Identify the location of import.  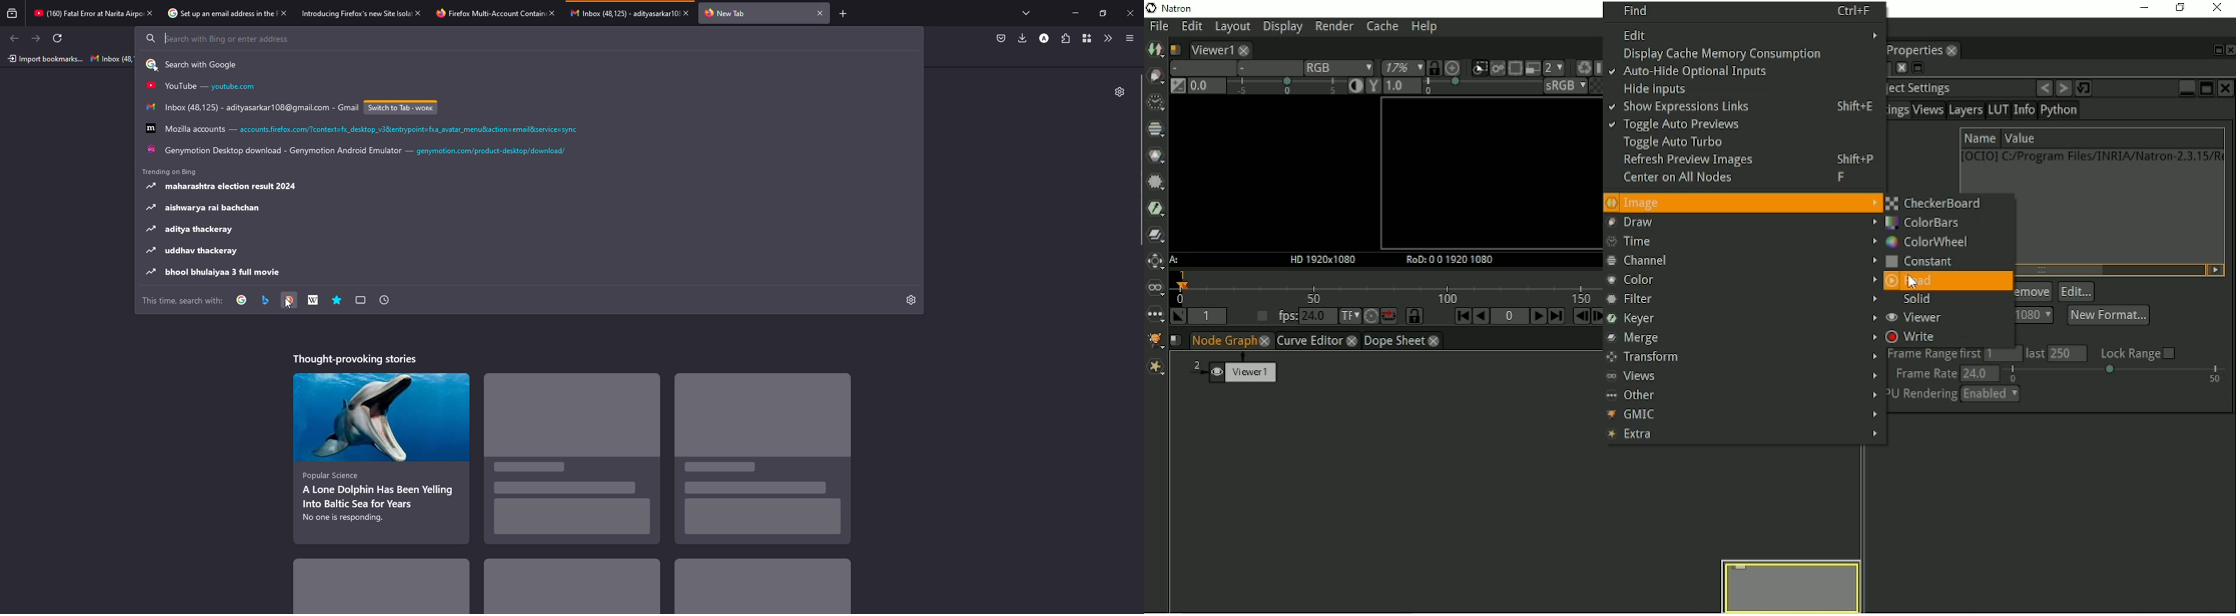
(44, 60).